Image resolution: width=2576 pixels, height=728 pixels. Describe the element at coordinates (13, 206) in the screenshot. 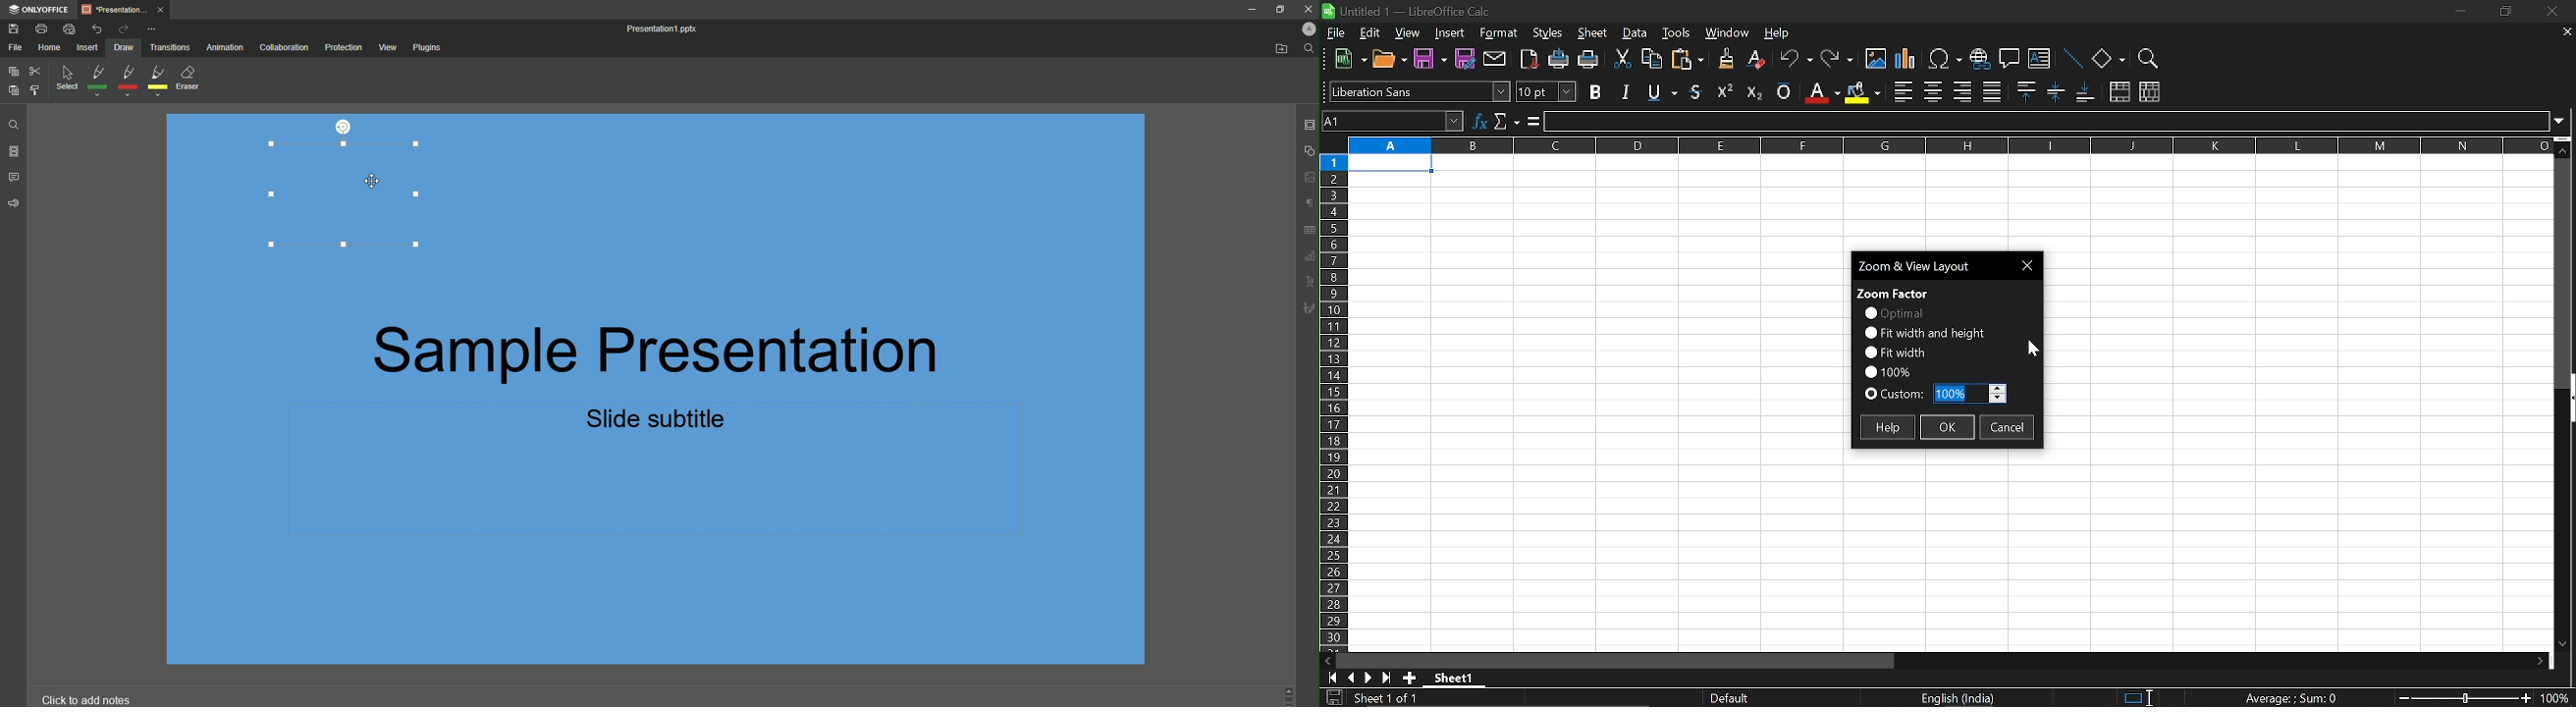

I see `Feedback` at that location.